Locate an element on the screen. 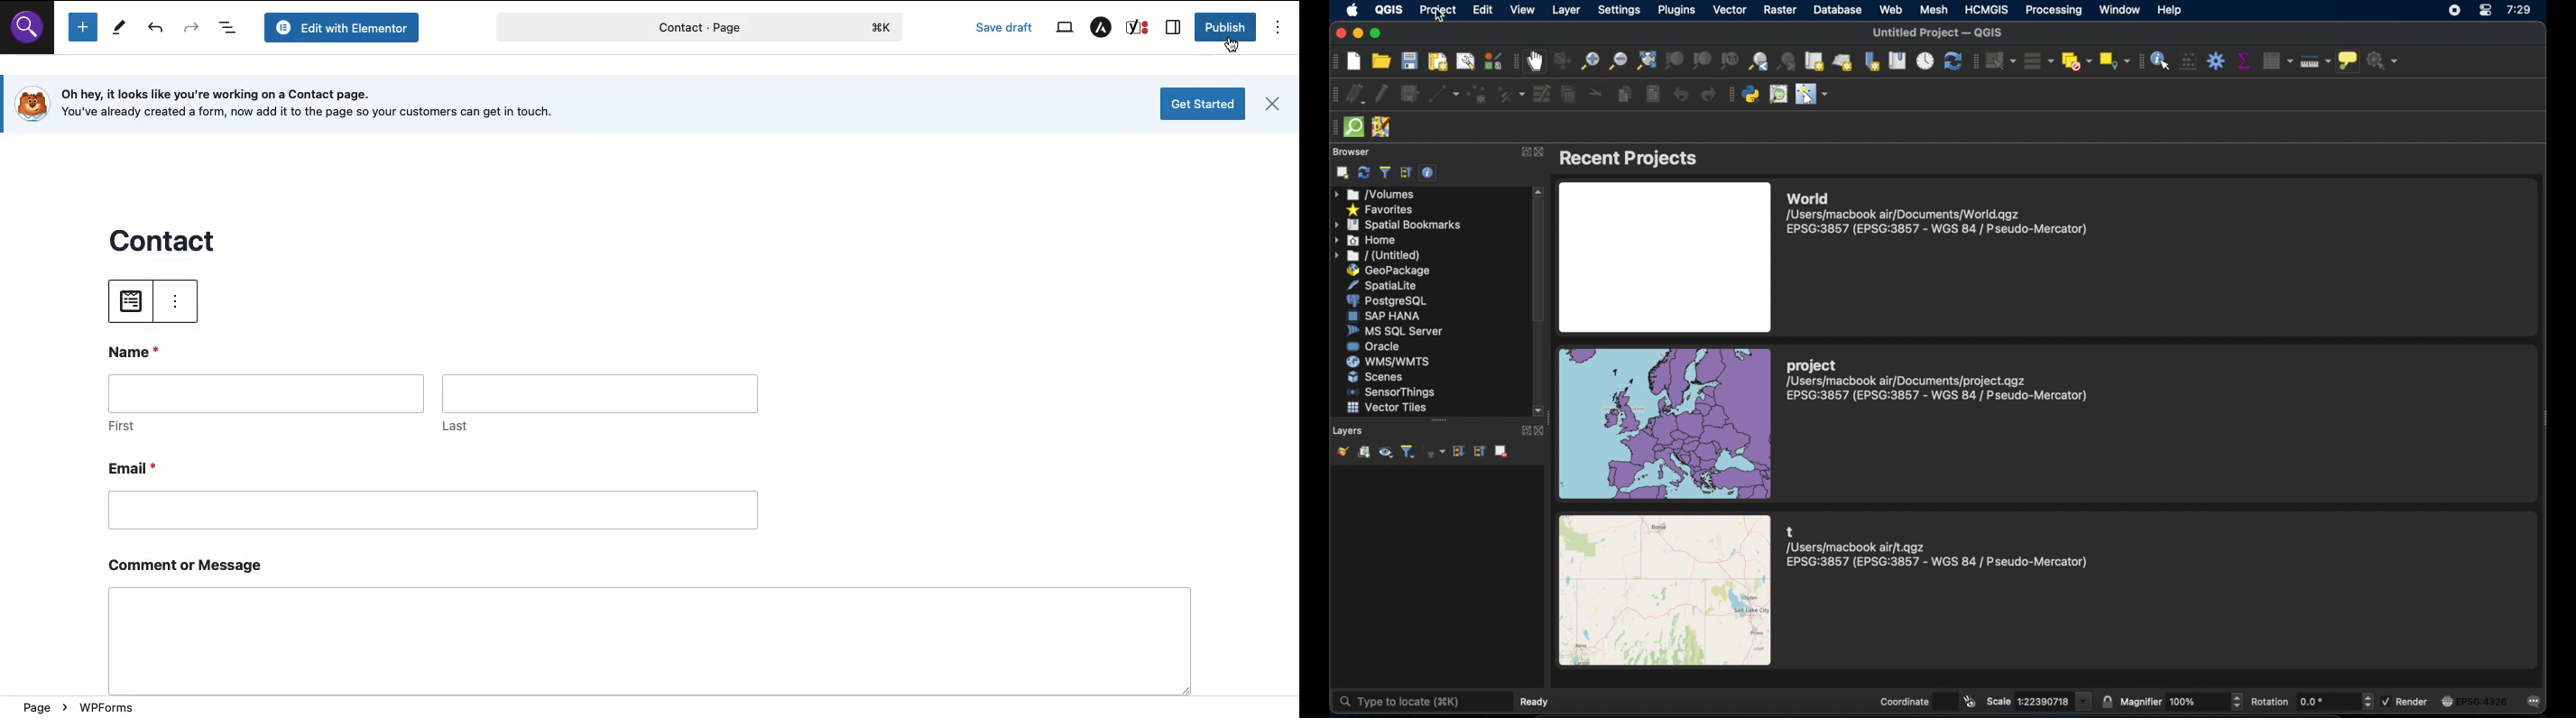 The width and height of the screenshot is (2576, 728). Last is located at coordinates (599, 402).